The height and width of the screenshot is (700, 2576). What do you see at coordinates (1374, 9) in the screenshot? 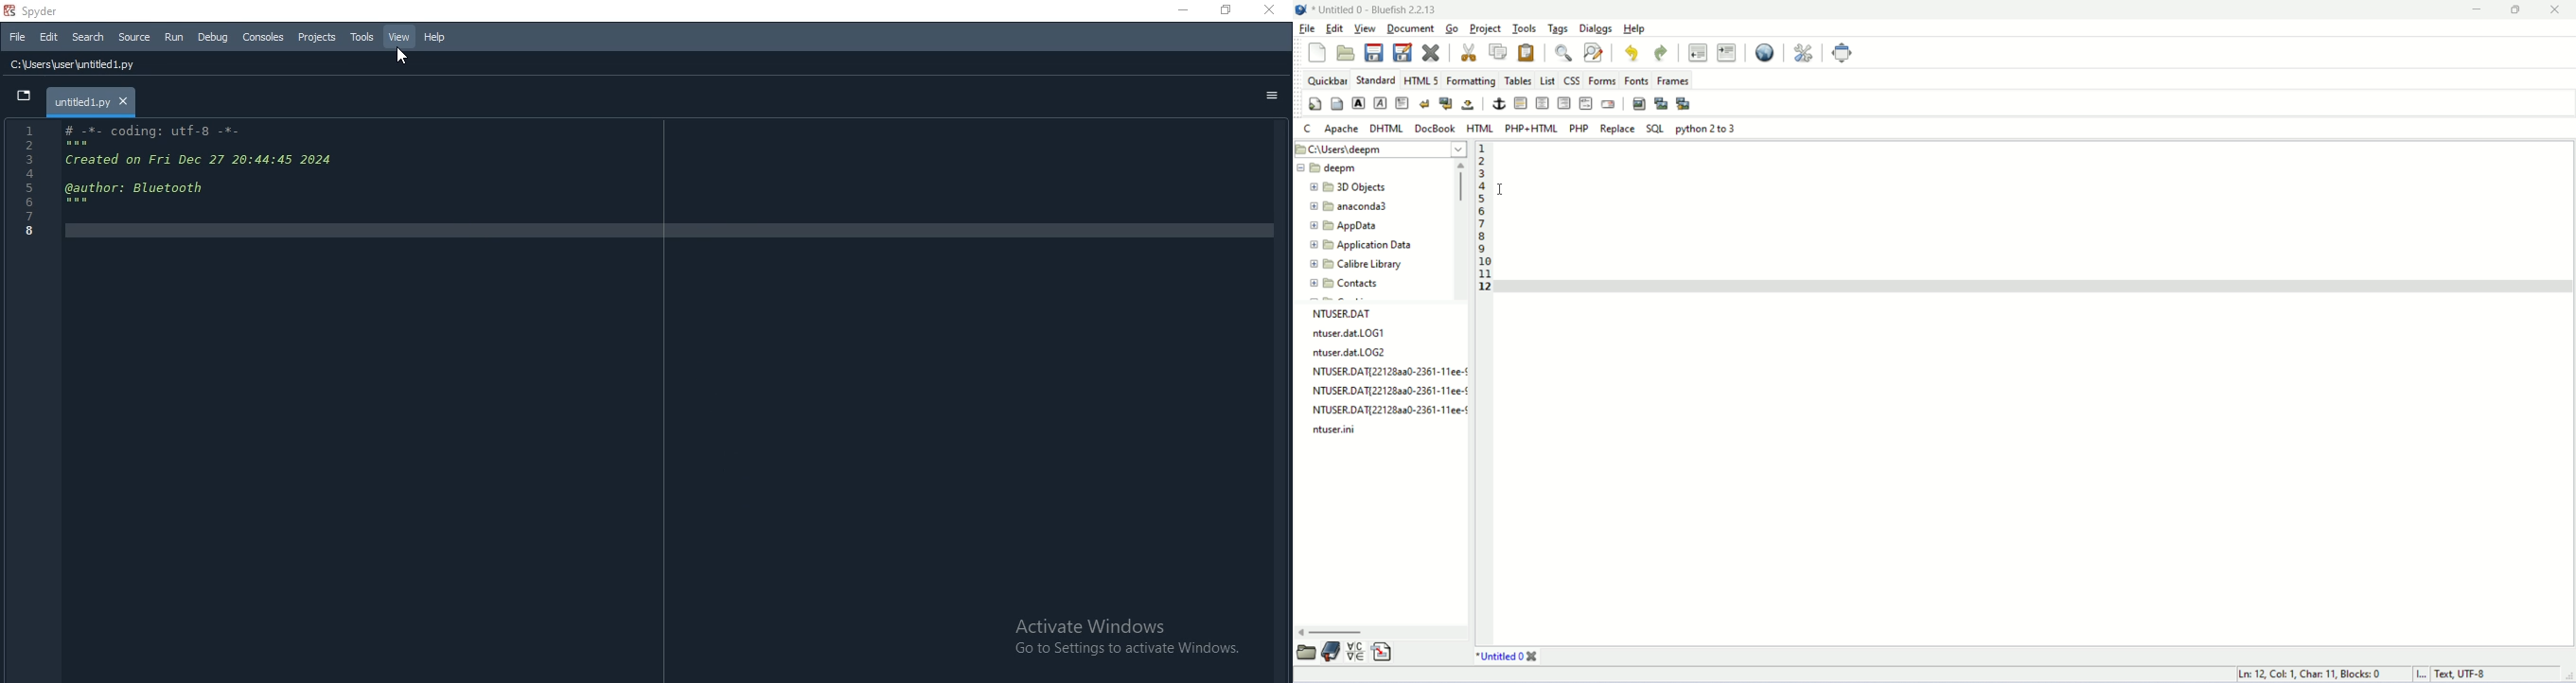
I see `document name` at bounding box center [1374, 9].